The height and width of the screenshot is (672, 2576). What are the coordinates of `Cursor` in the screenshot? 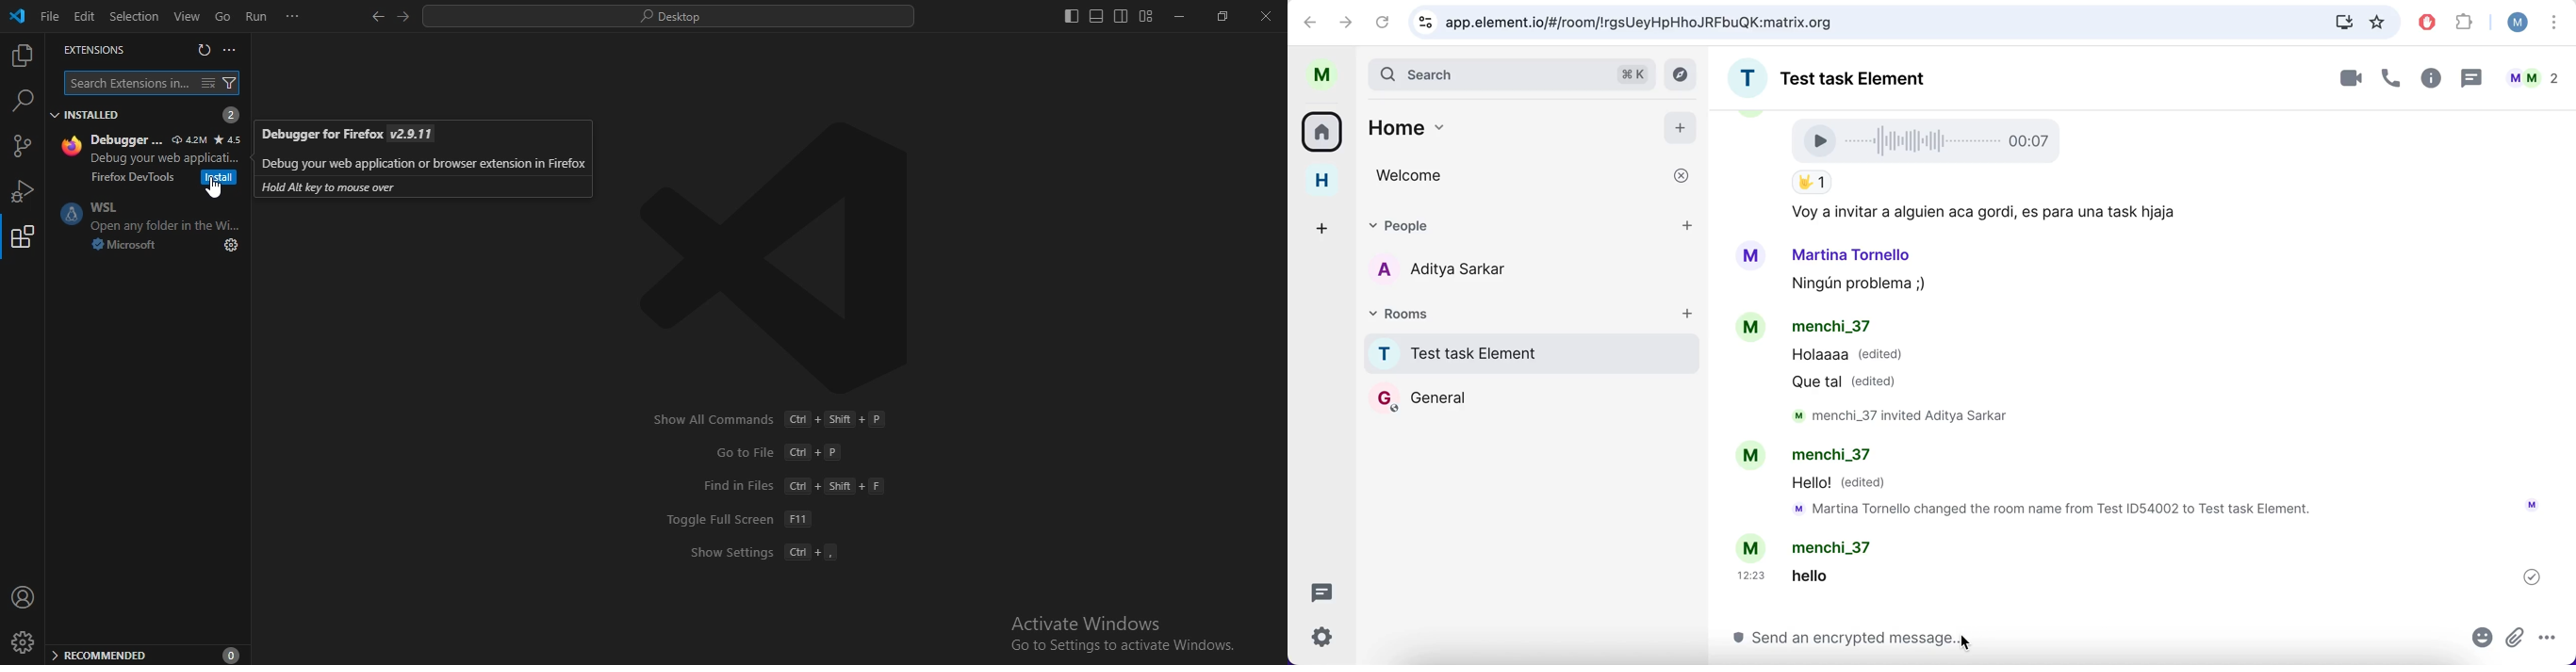 It's located at (1964, 642).